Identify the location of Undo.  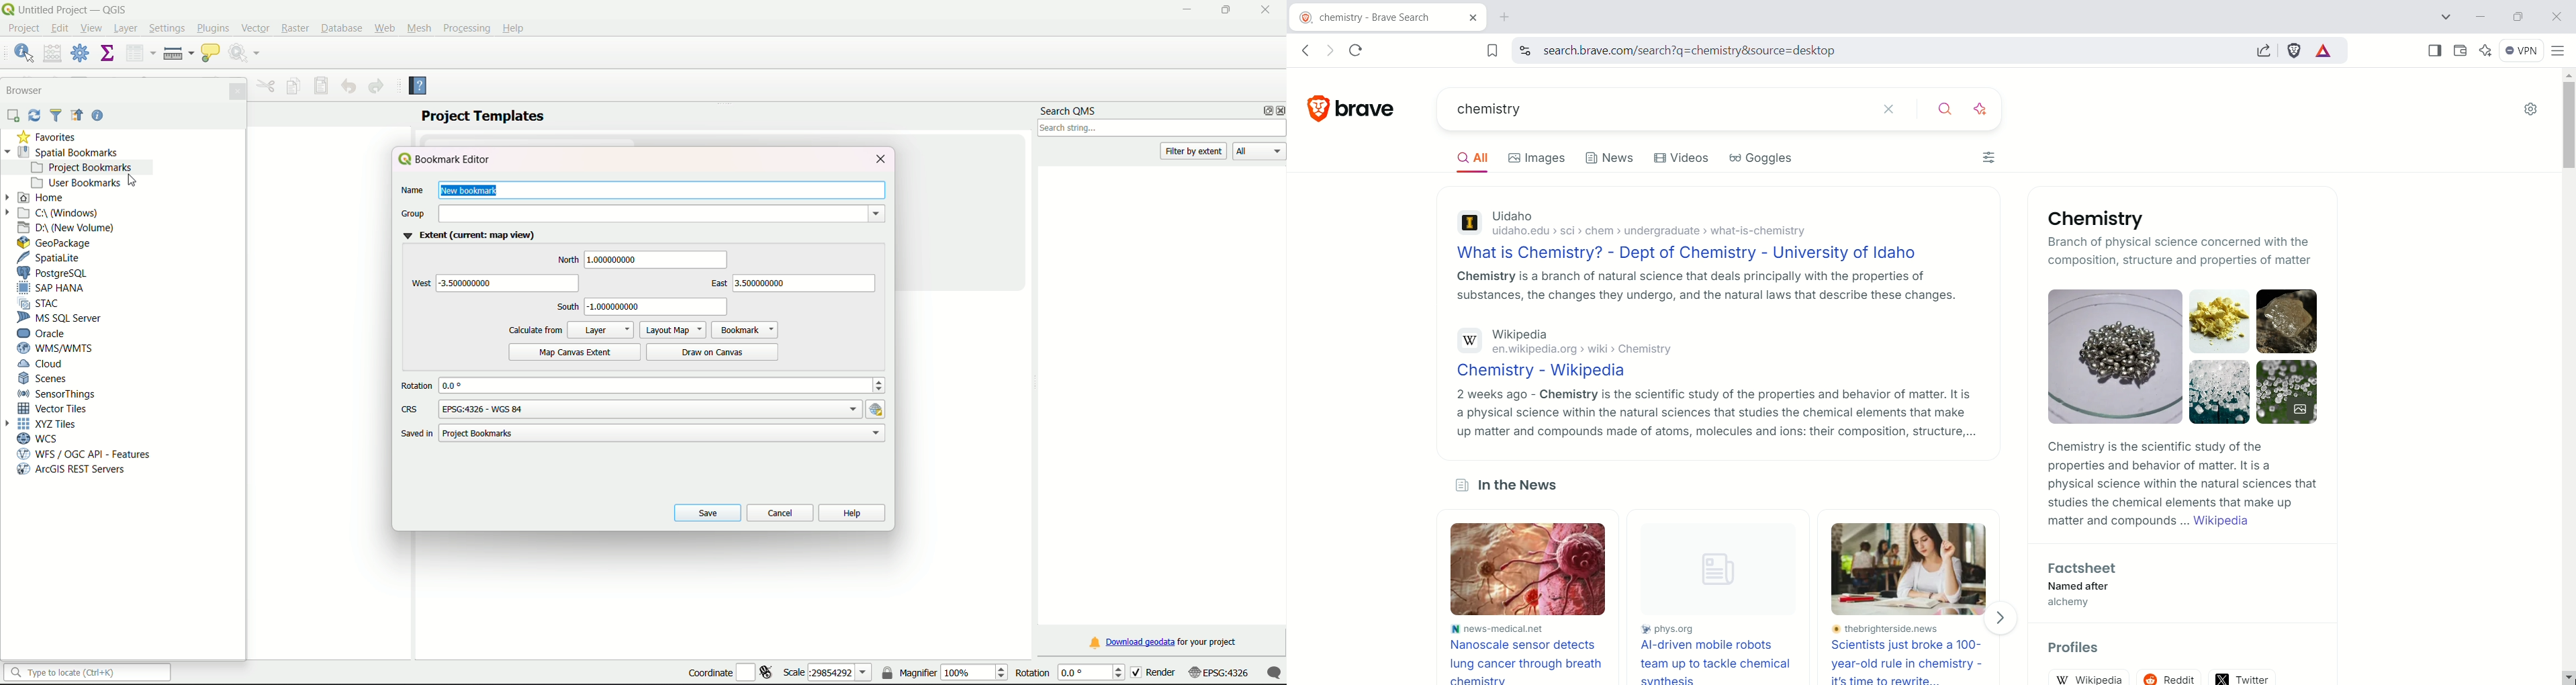
(349, 86).